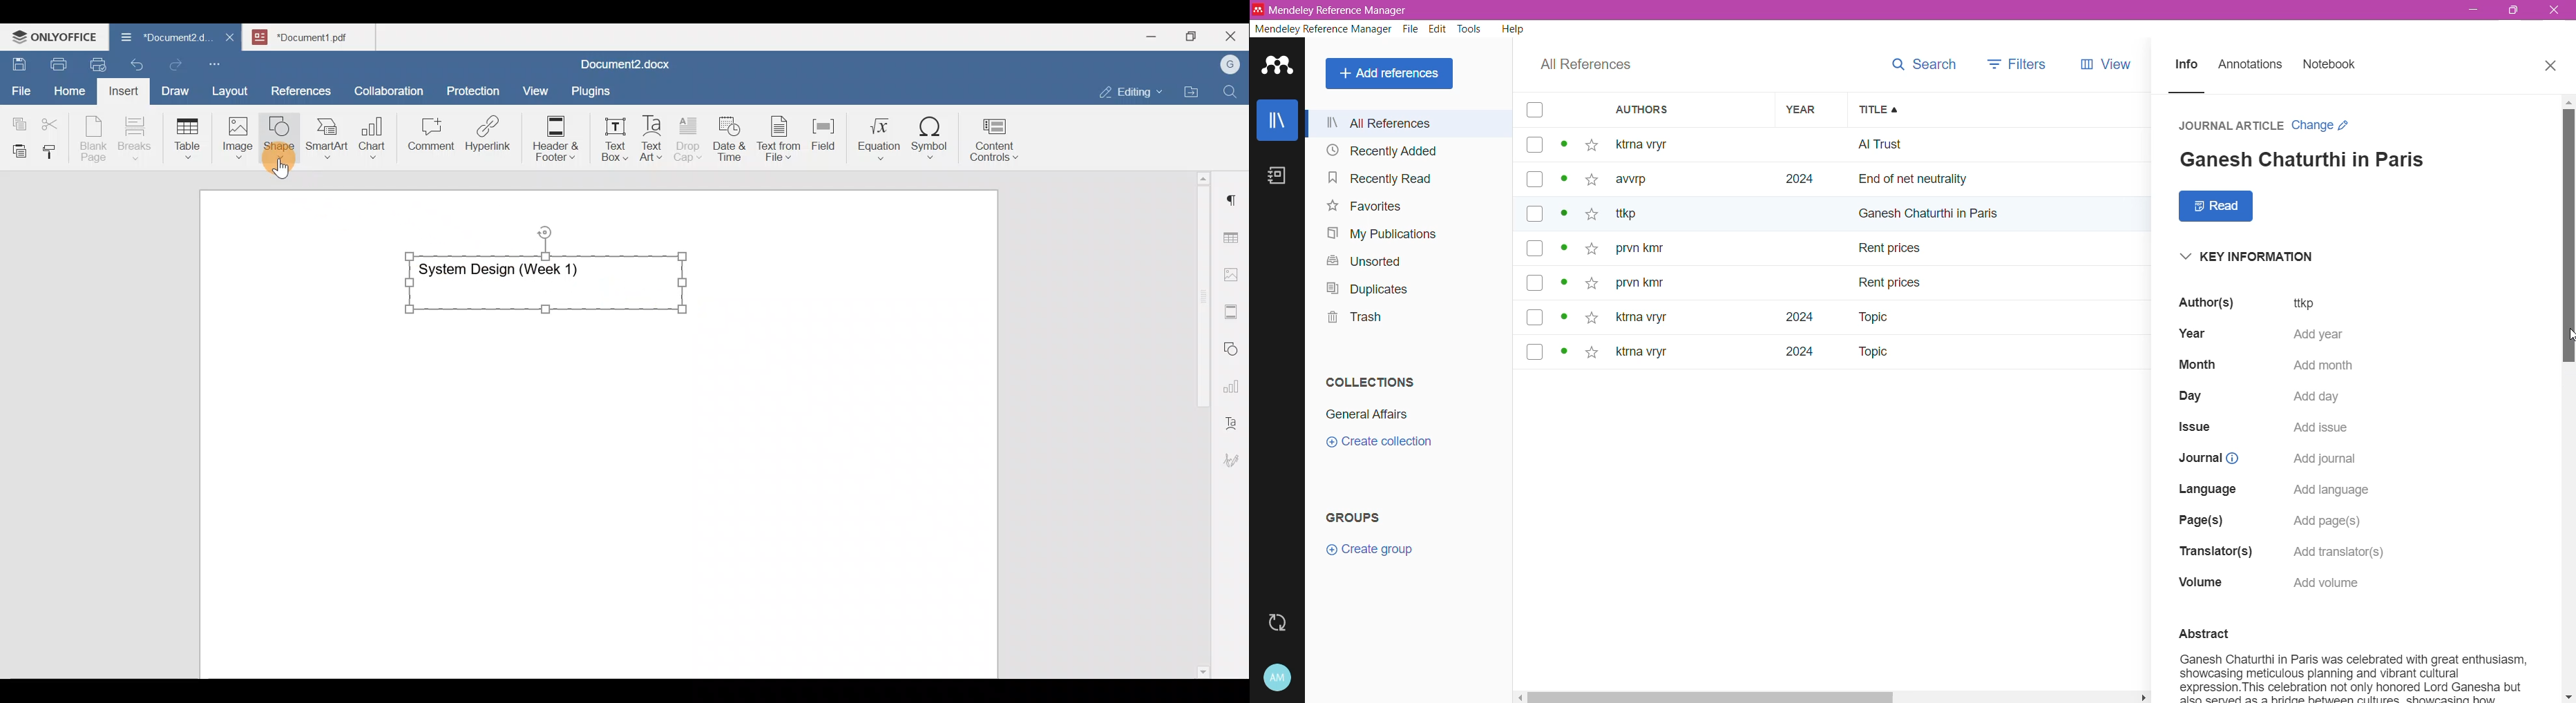  What do you see at coordinates (2195, 584) in the screenshot?
I see `Volume` at bounding box center [2195, 584].